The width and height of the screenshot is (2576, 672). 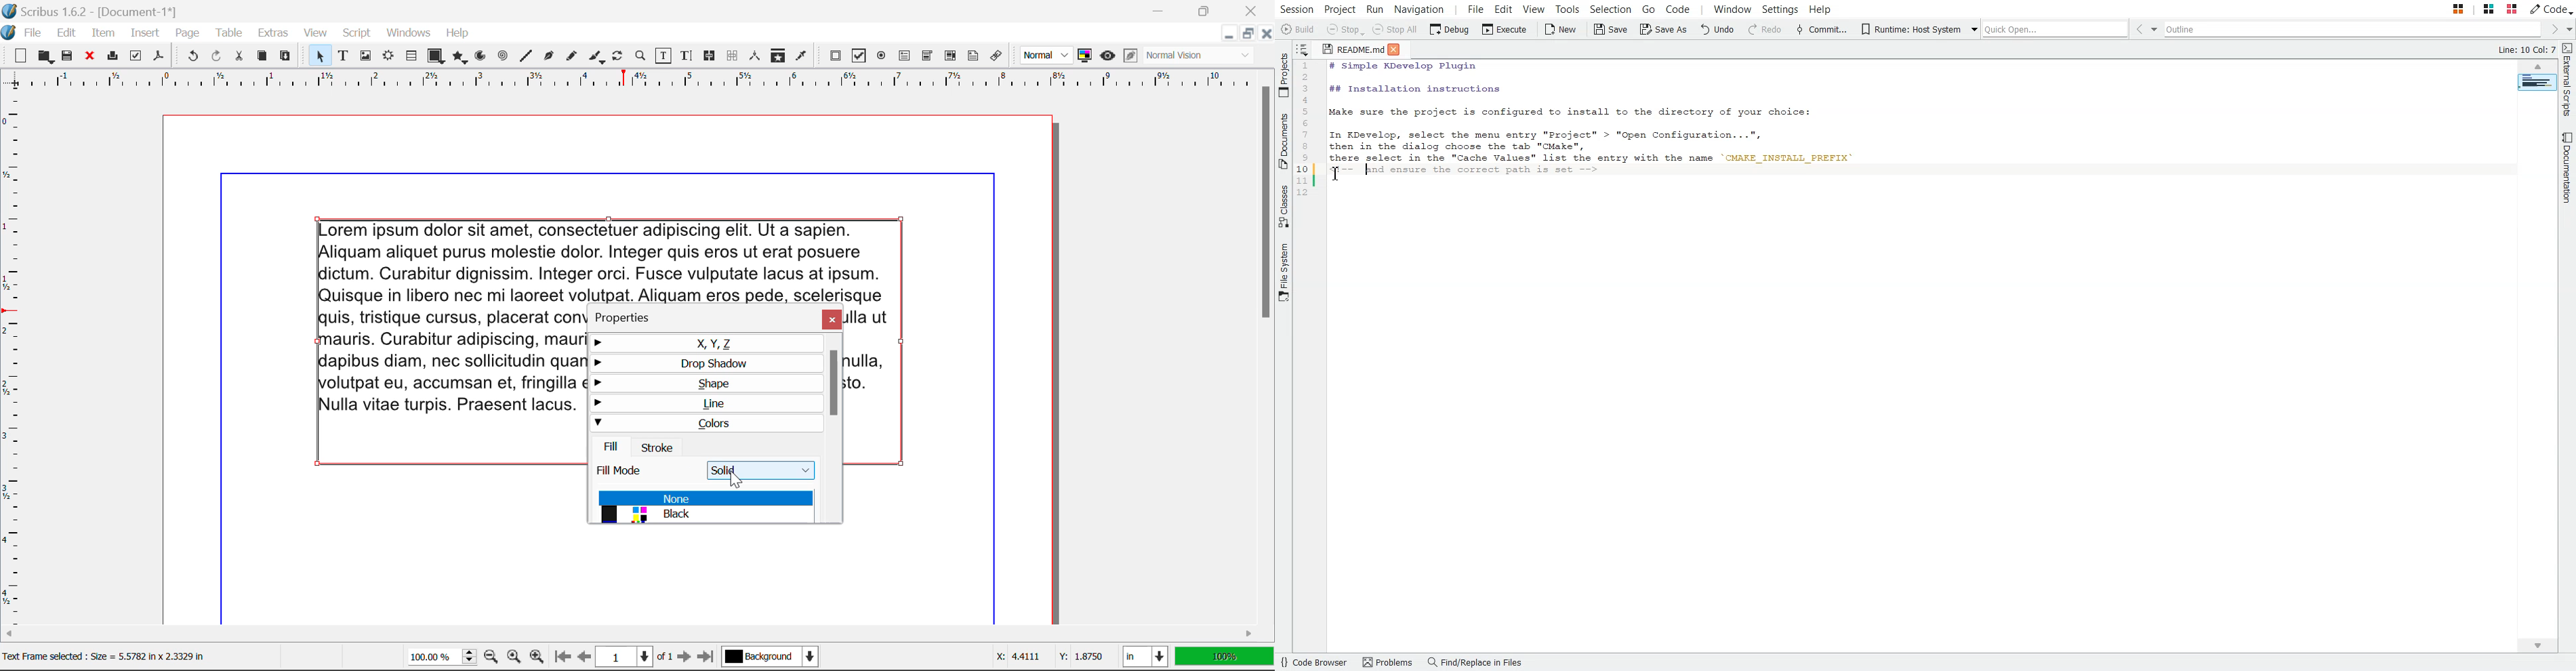 I want to click on Shape, so click(x=705, y=383).